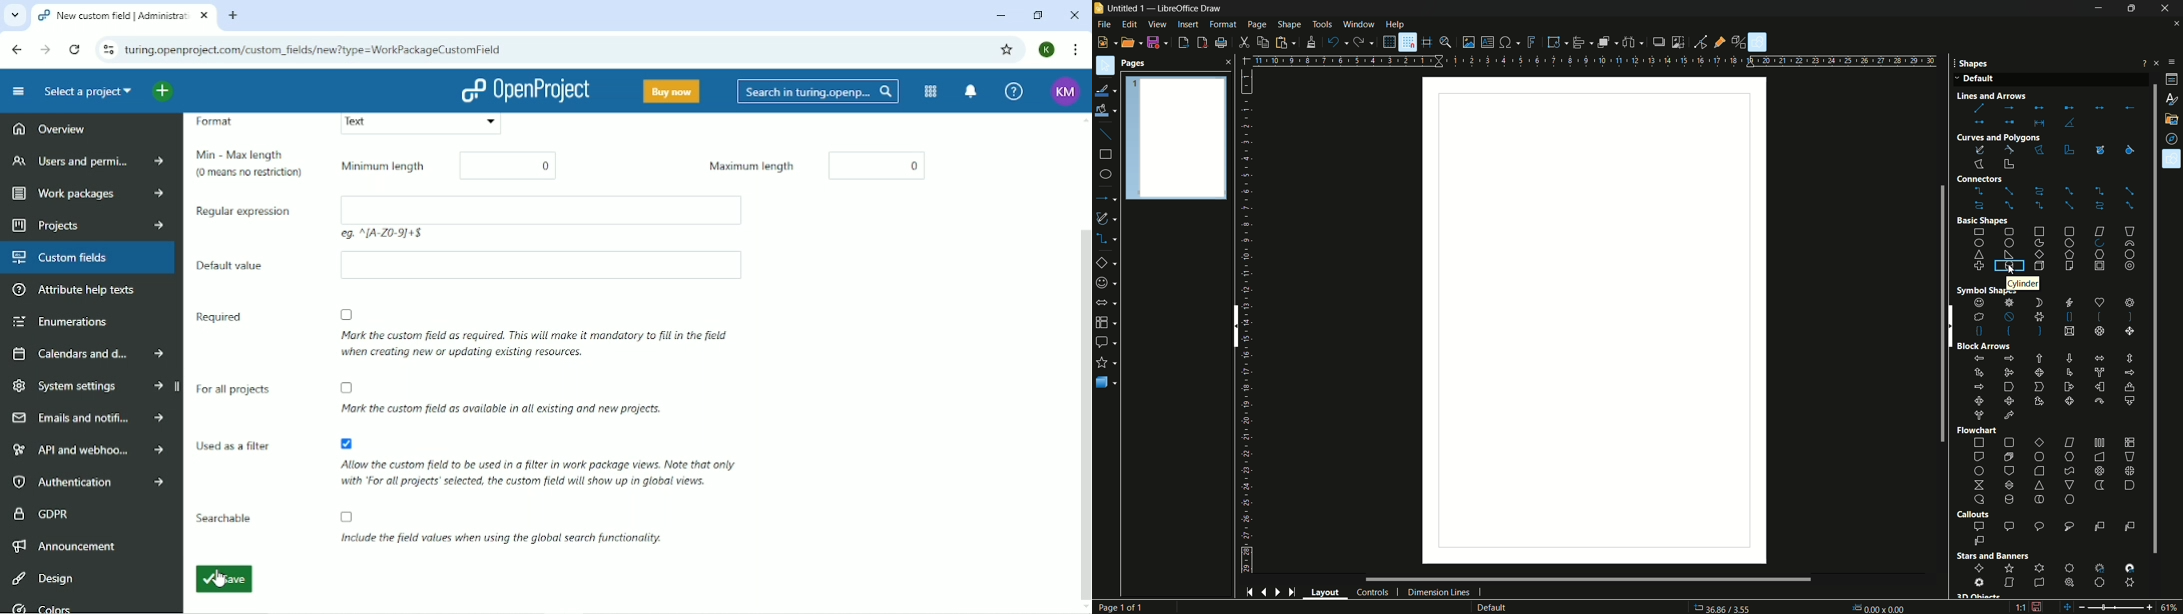  I want to click on tools menu, so click(1322, 24).